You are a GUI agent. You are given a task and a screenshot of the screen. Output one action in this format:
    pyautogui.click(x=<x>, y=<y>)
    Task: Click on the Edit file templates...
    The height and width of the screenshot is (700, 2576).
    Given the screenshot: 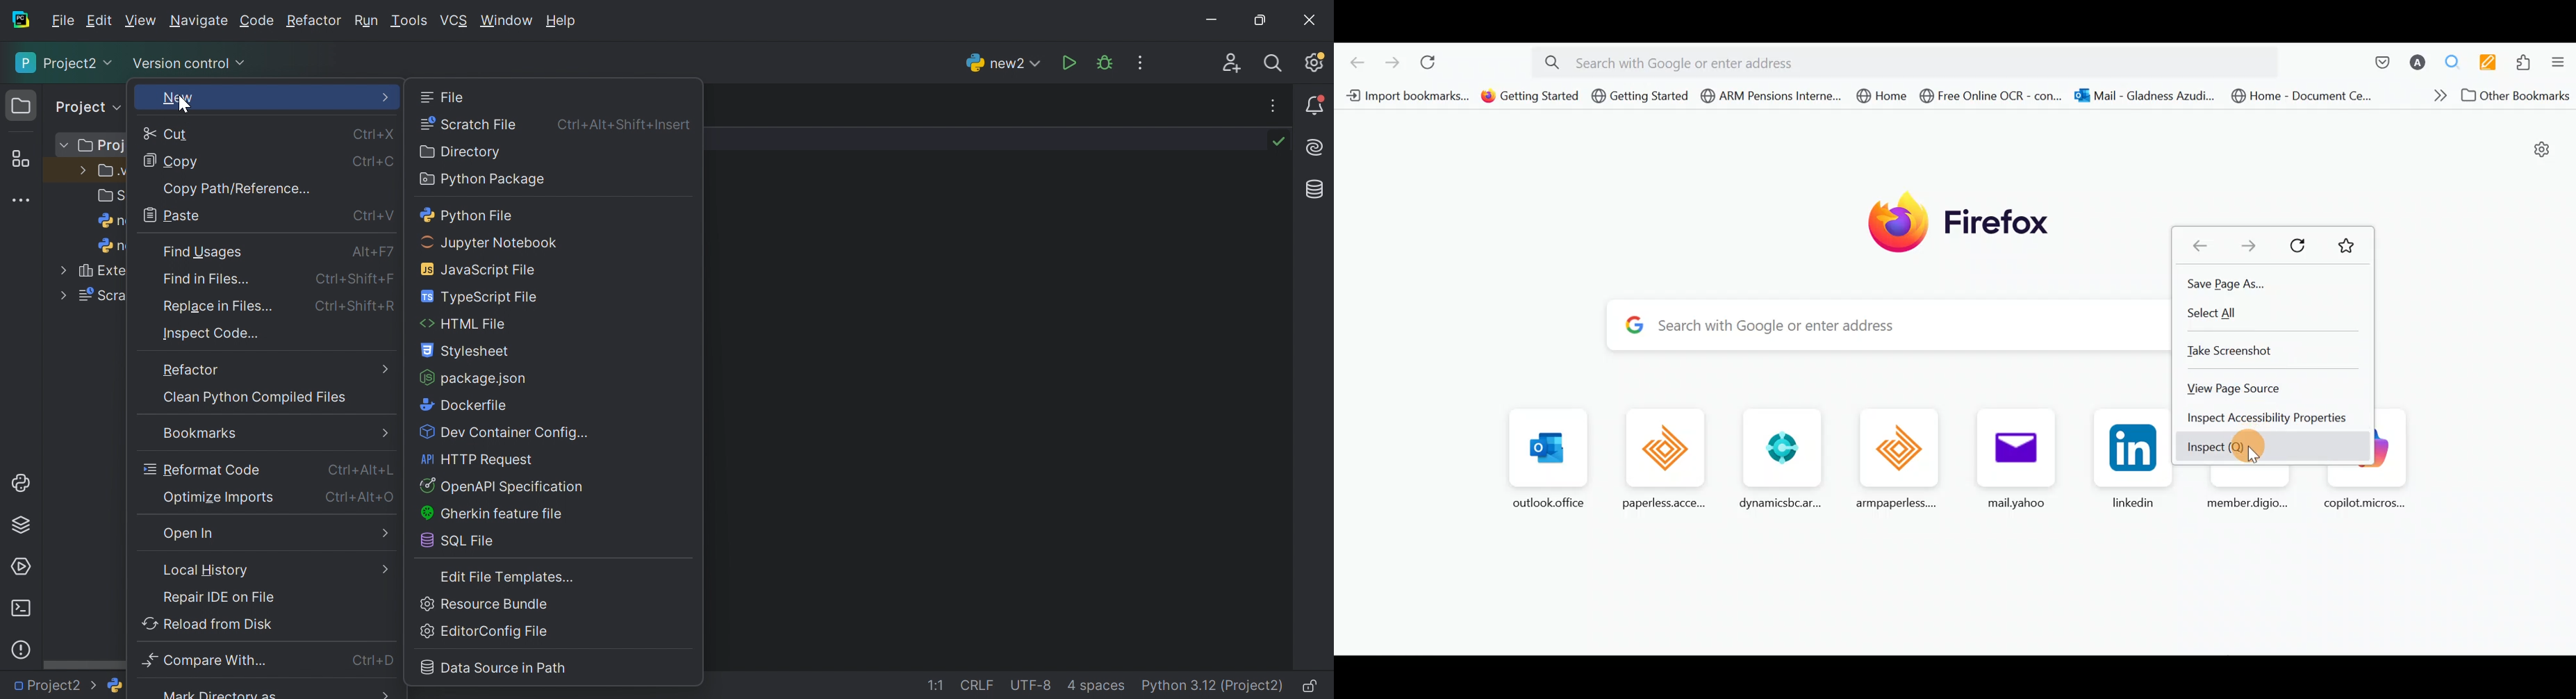 What is the action you would take?
    pyautogui.click(x=506, y=576)
    